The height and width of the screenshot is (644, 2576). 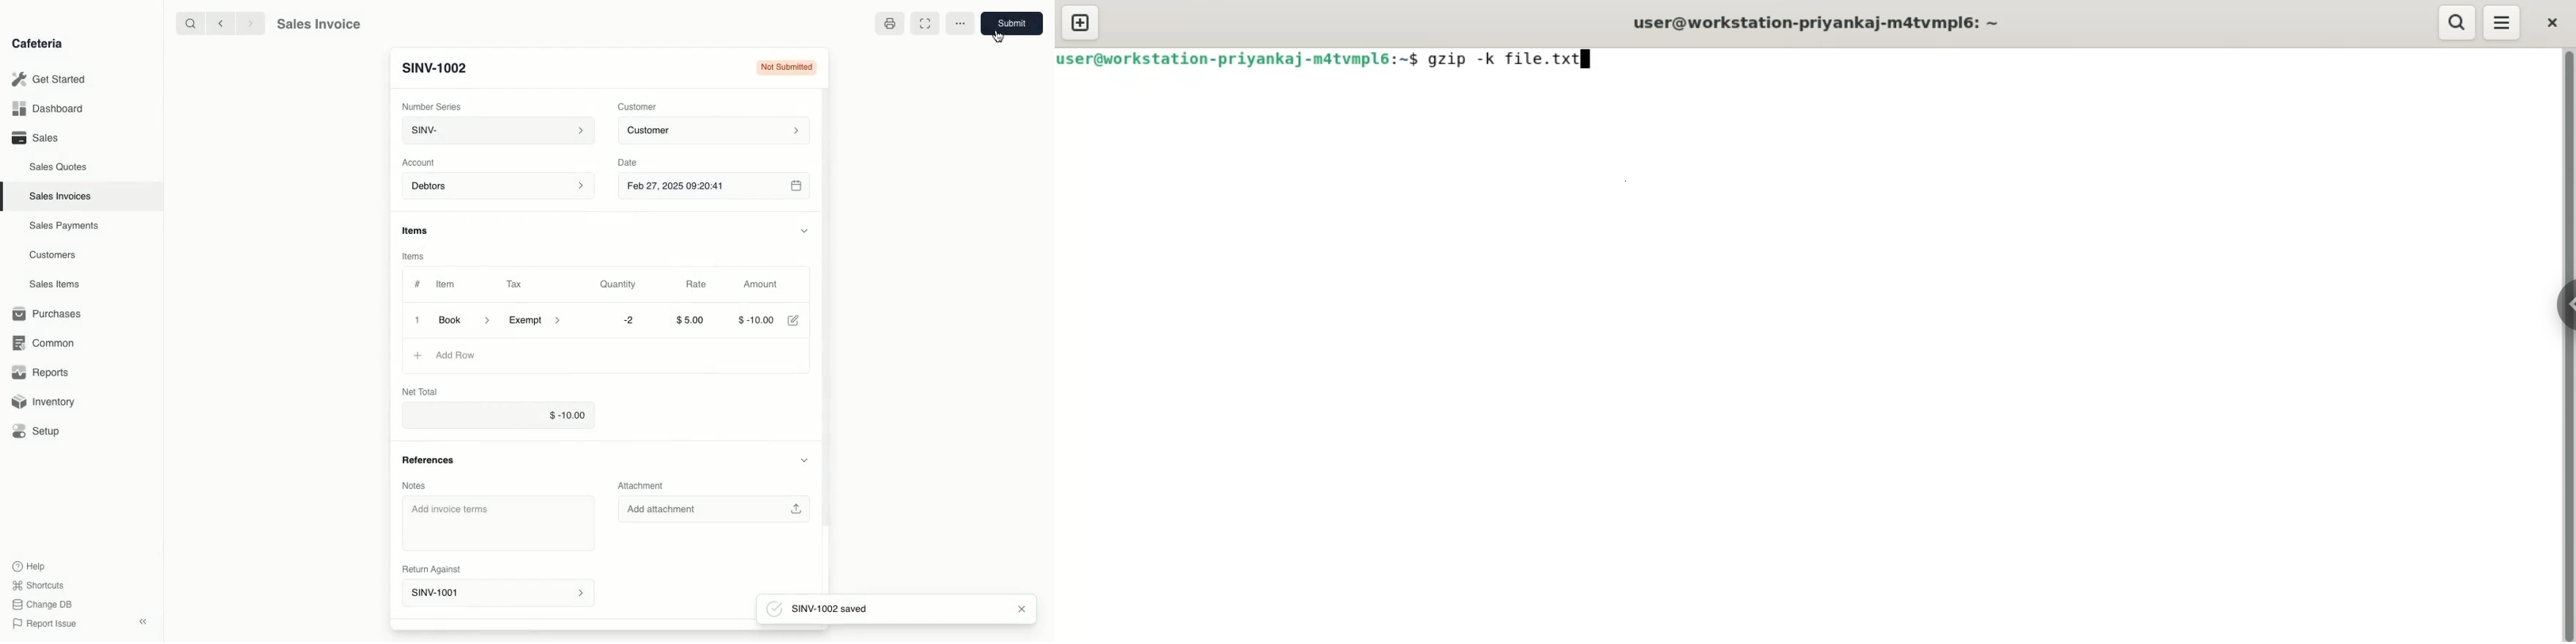 What do you see at coordinates (48, 622) in the screenshot?
I see `Report Issue` at bounding box center [48, 622].